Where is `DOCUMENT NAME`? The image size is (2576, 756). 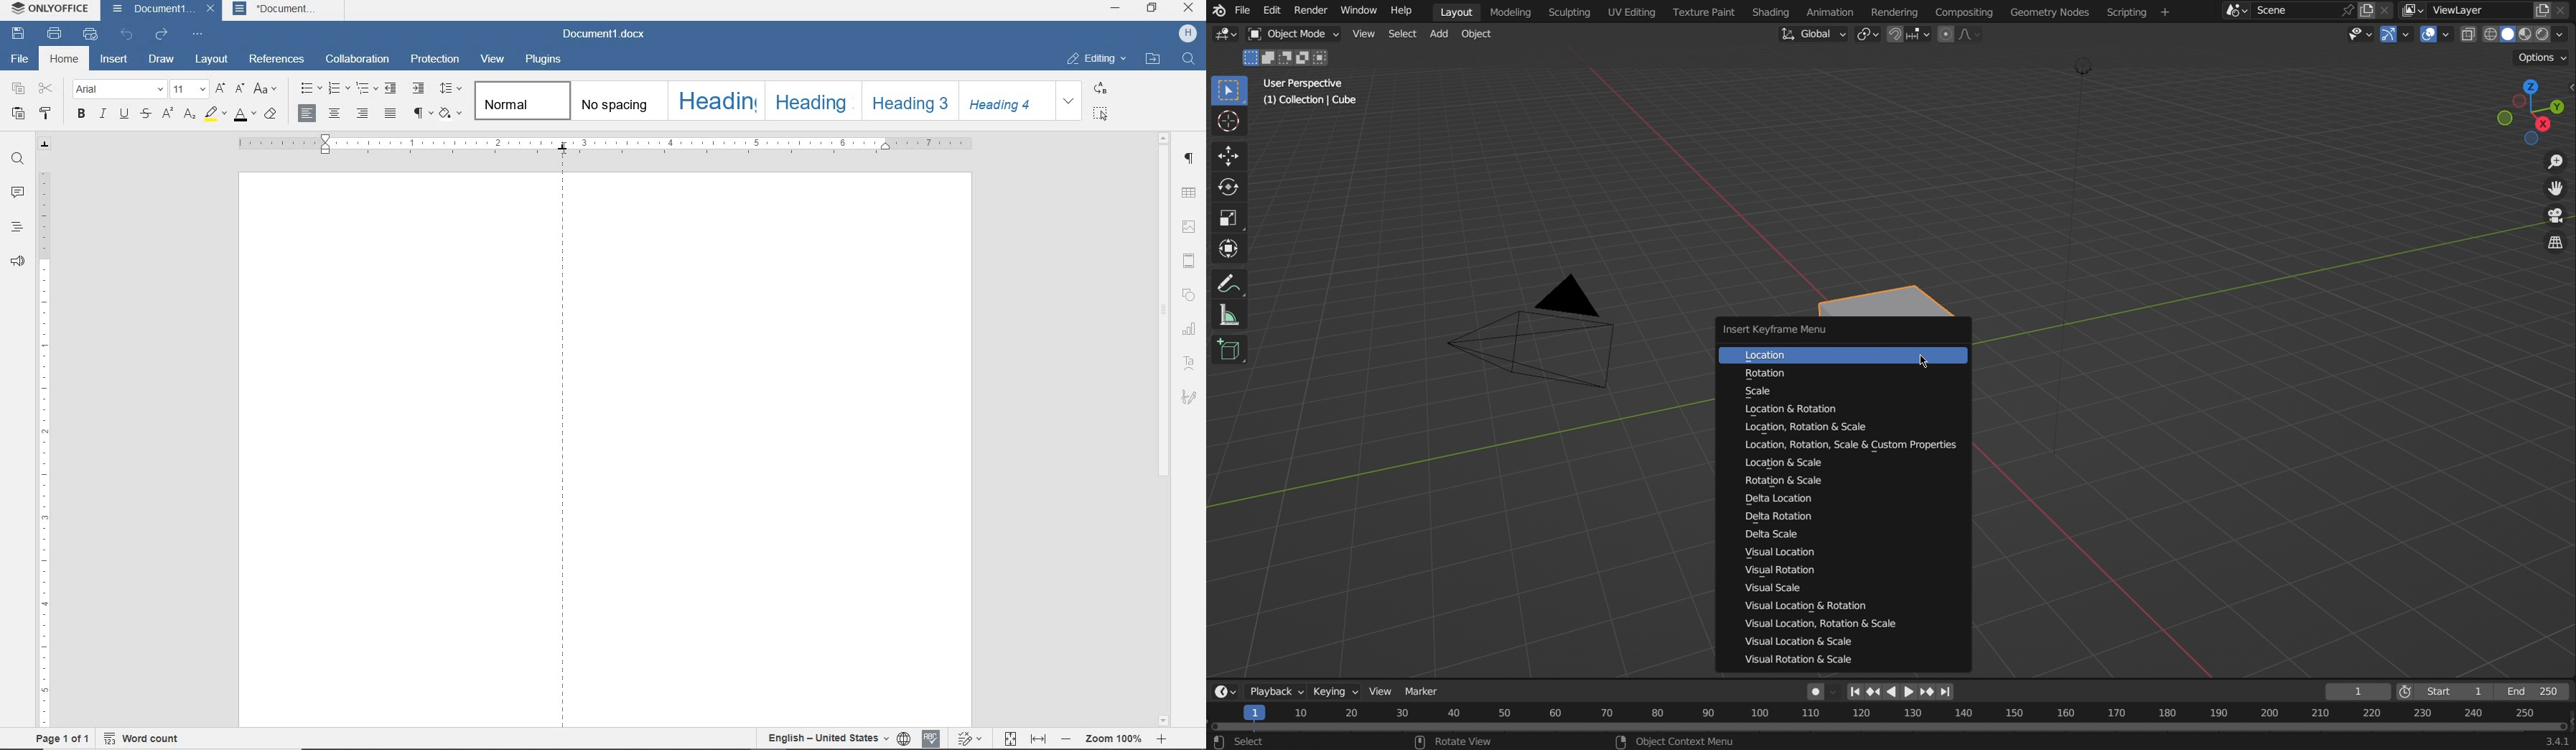
DOCUMENT NAME is located at coordinates (609, 34).